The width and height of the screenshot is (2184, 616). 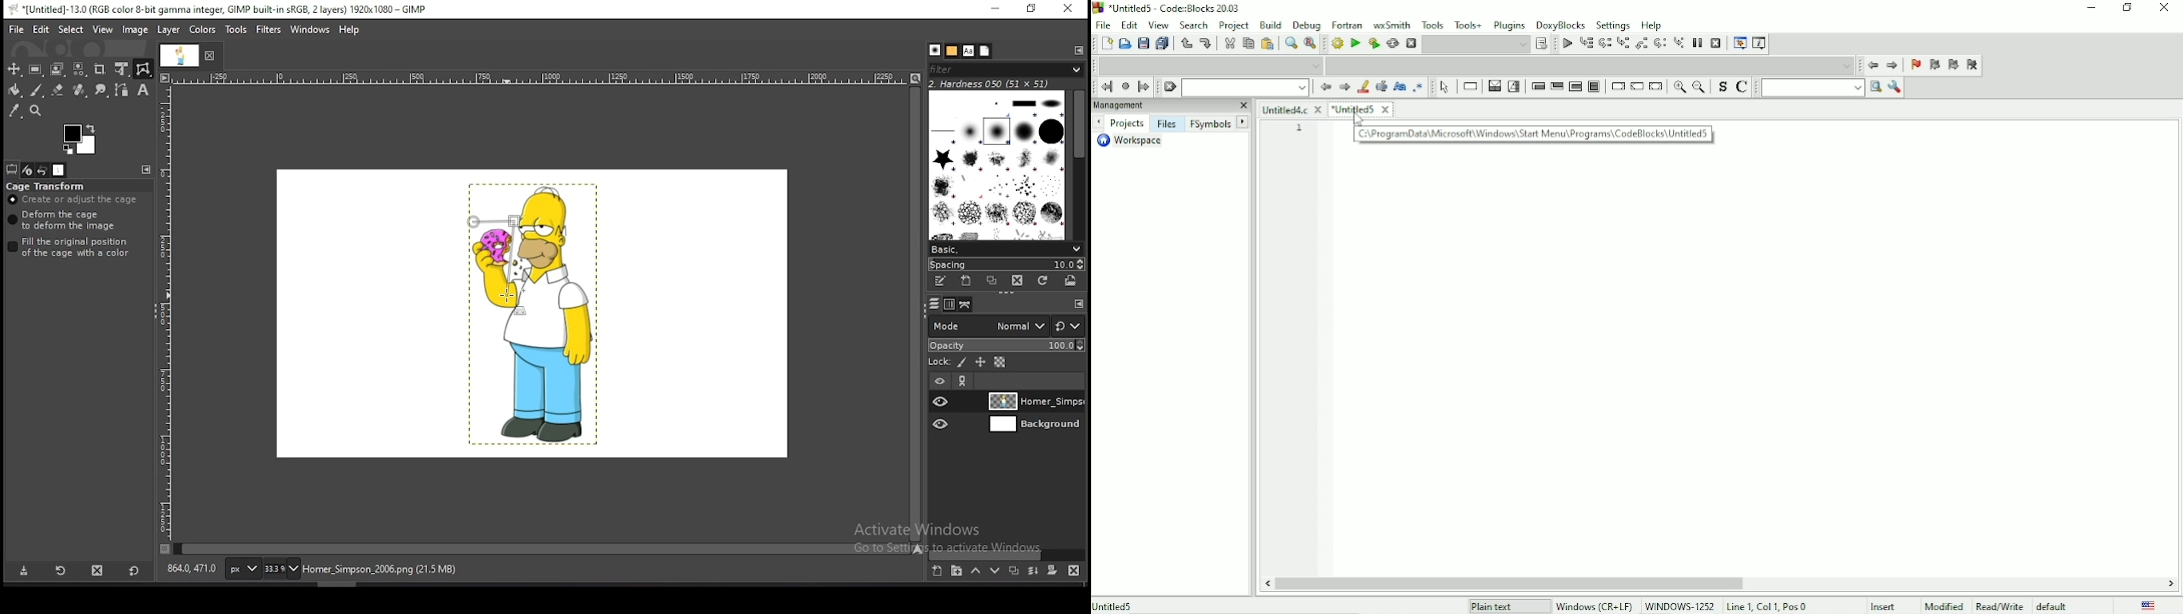 I want to click on active cage transform, so click(x=495, y=264).